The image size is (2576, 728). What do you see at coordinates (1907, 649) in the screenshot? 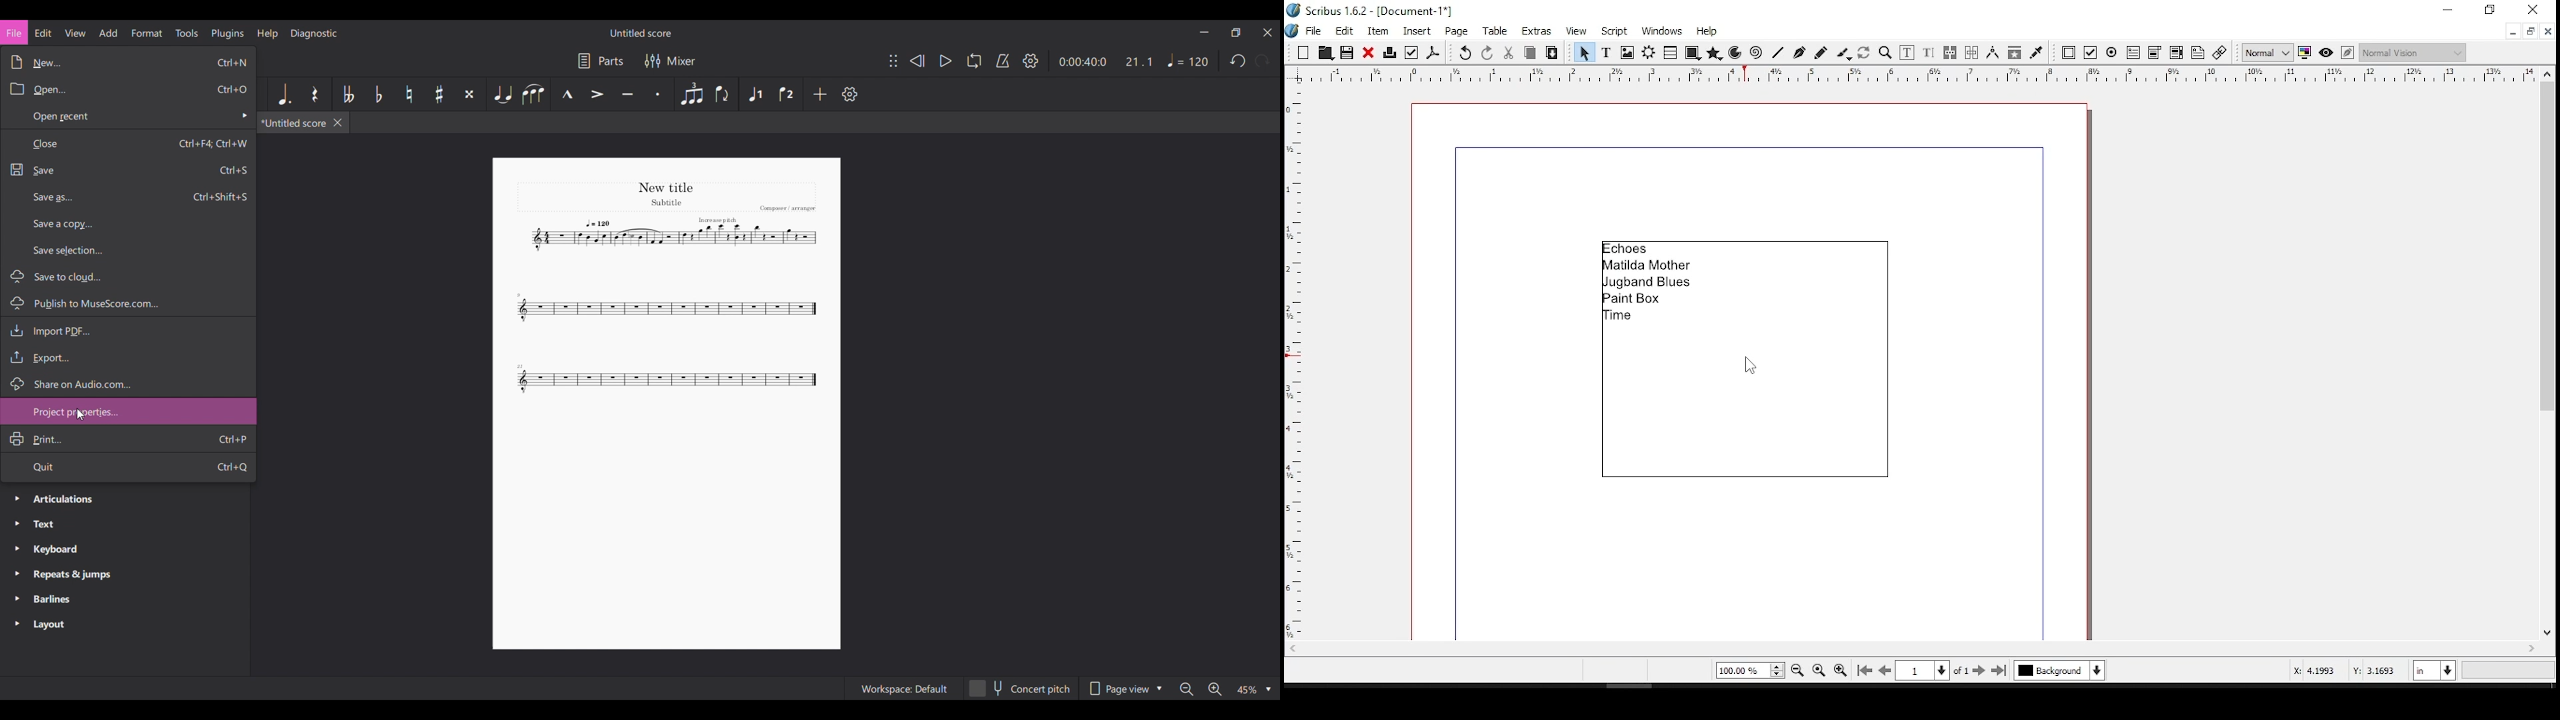
I see `scroll bar` at bounding box center [1907, 649].